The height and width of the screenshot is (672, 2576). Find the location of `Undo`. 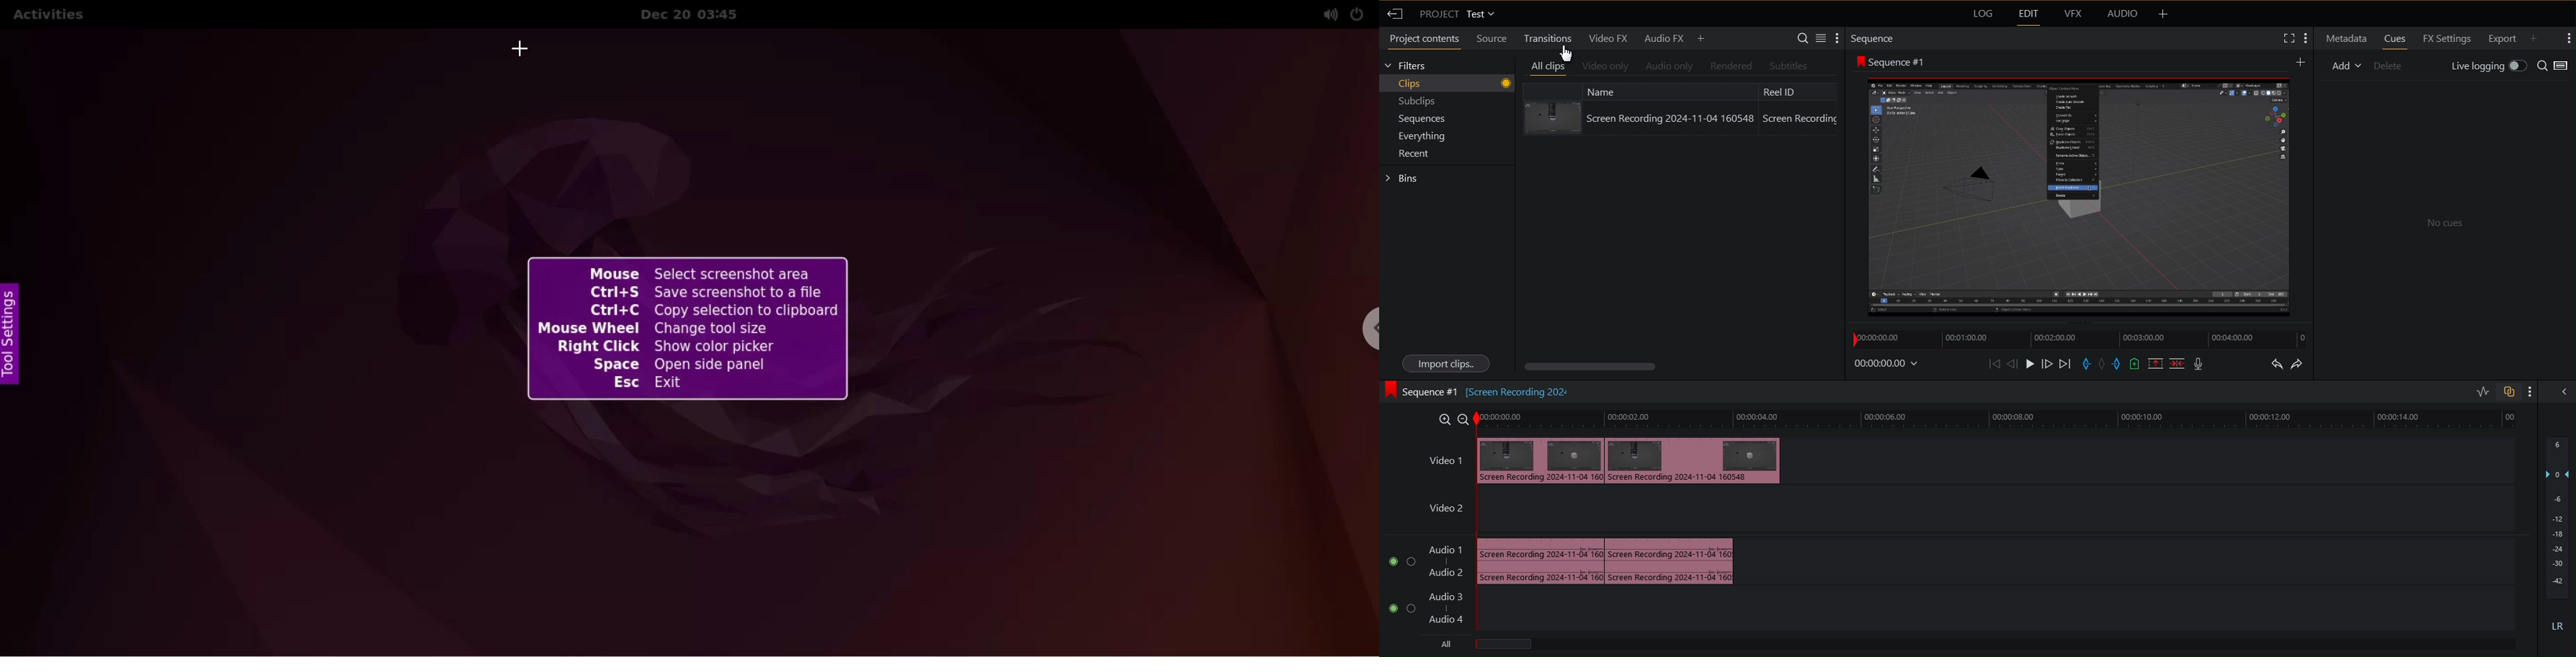

Undo is located at coordinates (2274, 363).